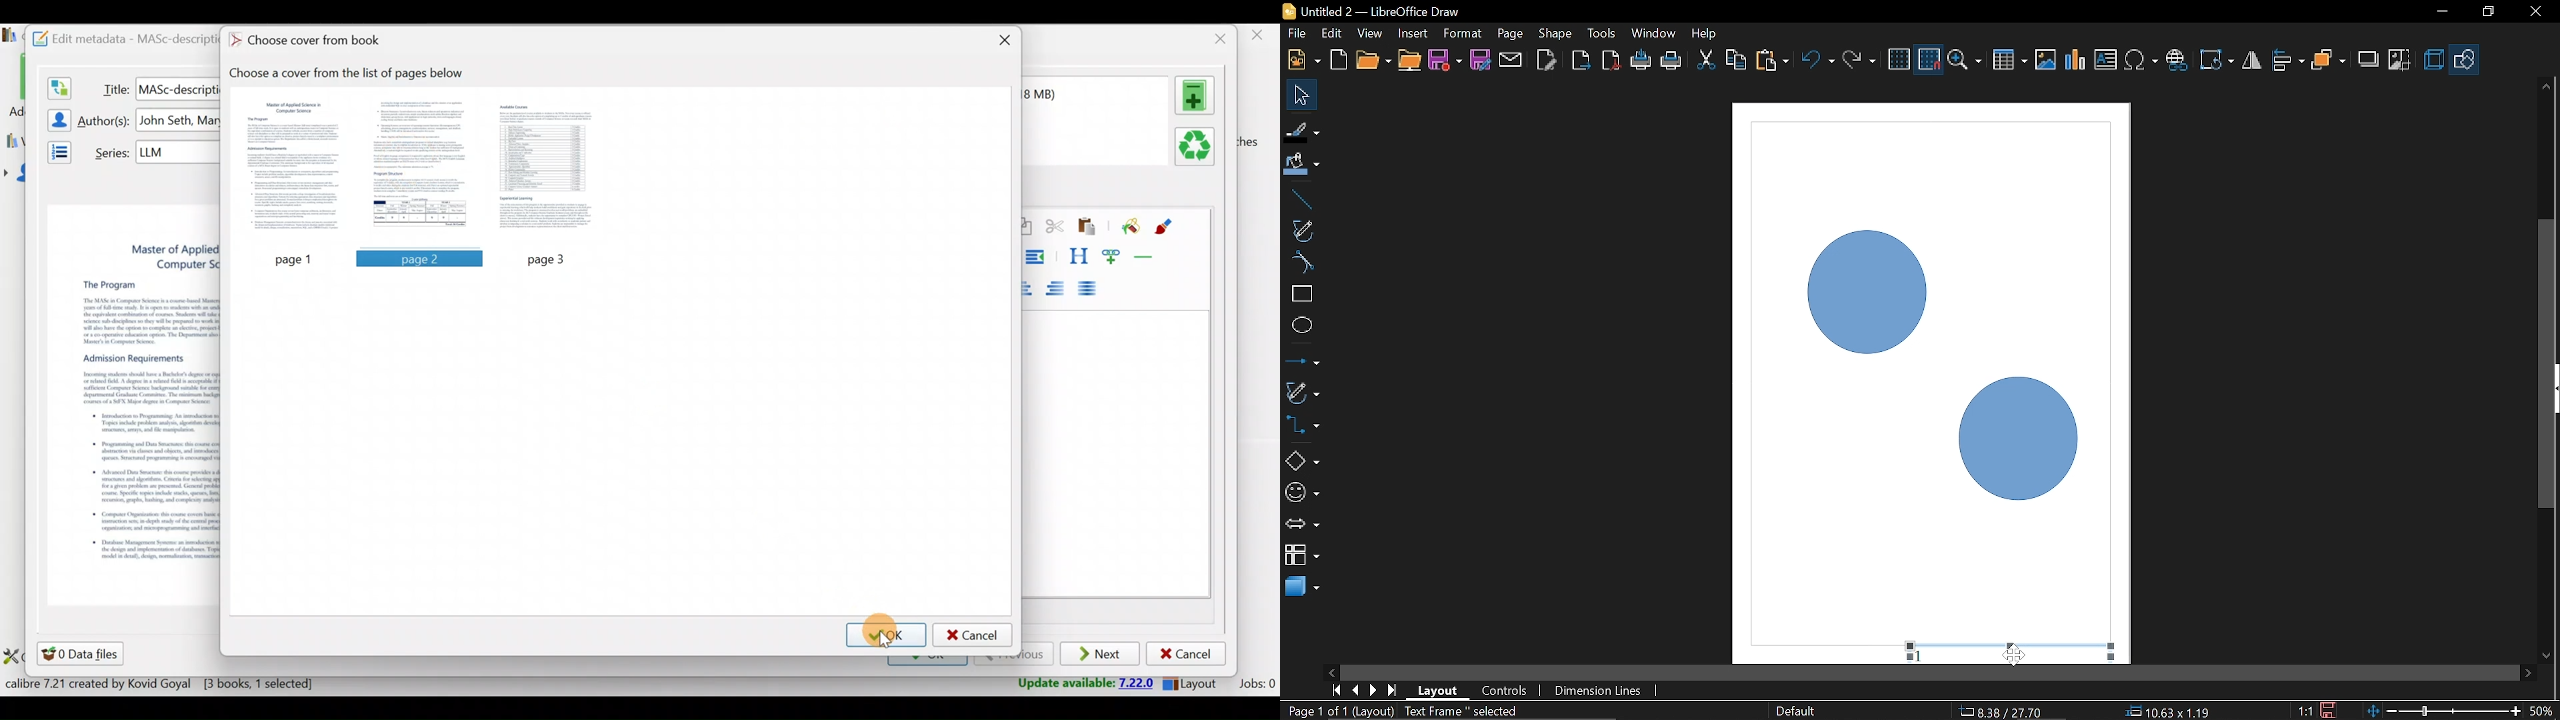  Describe the element at coordinates (2168, 711) in the screenshot. I see `co-ordinate` at that location.